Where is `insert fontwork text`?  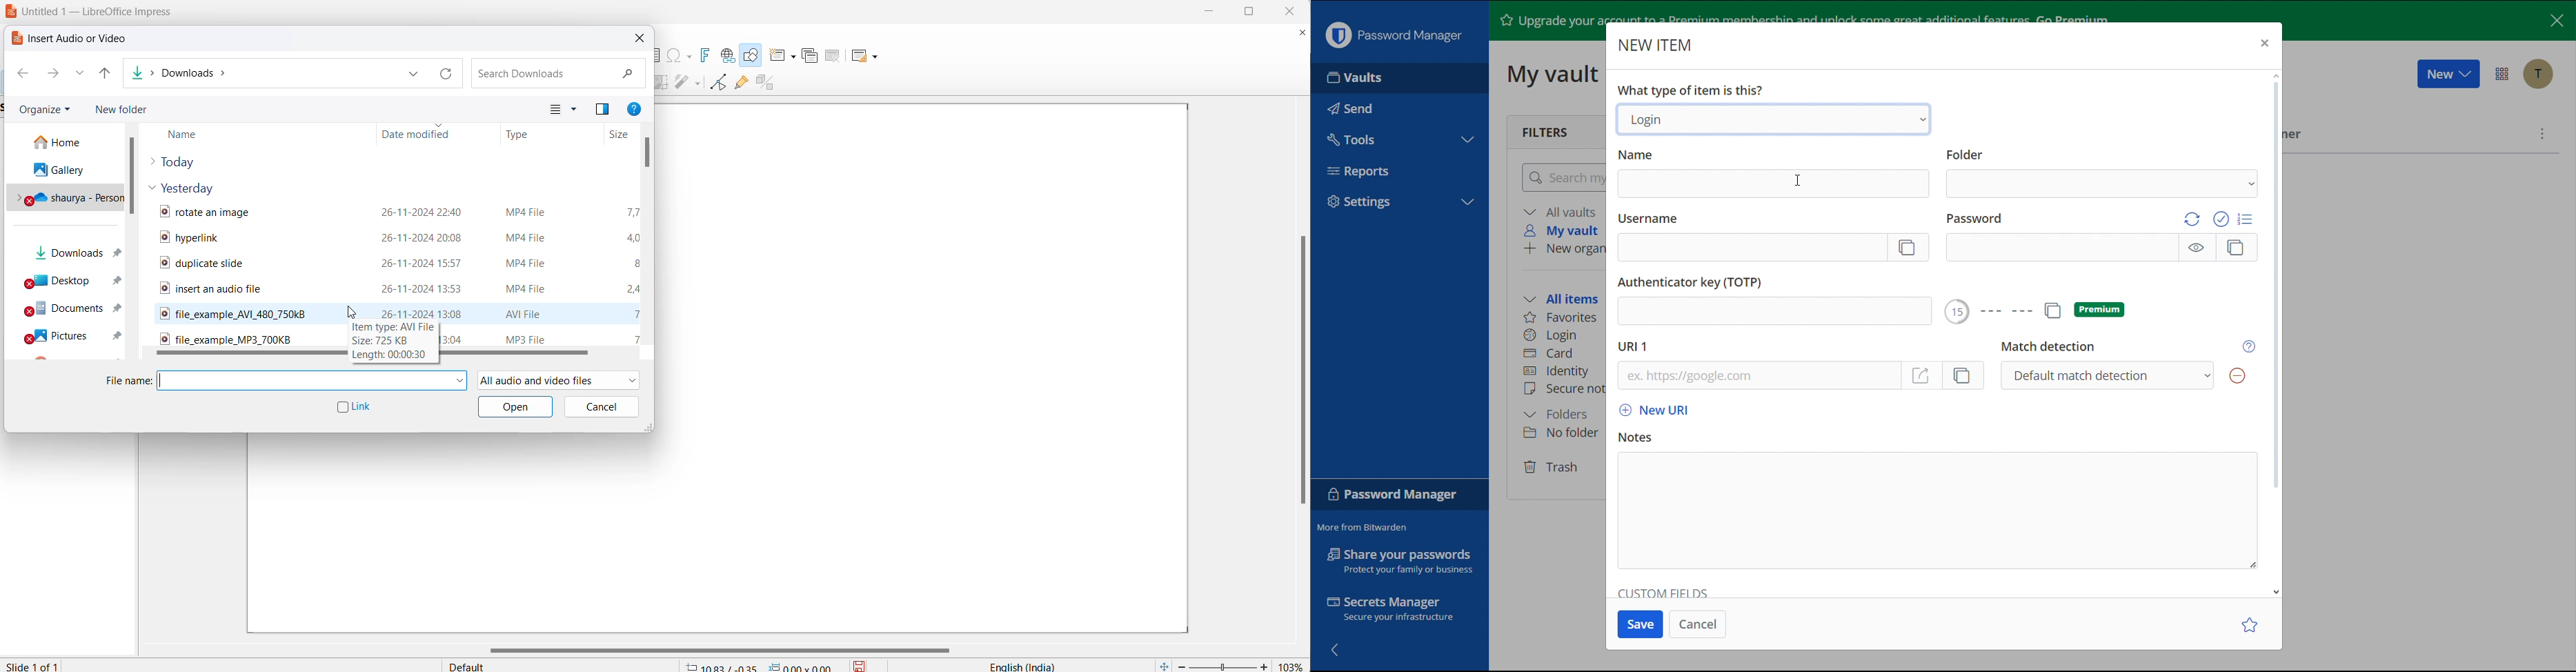
insert fontwork text is located at coordinates (709, 56).